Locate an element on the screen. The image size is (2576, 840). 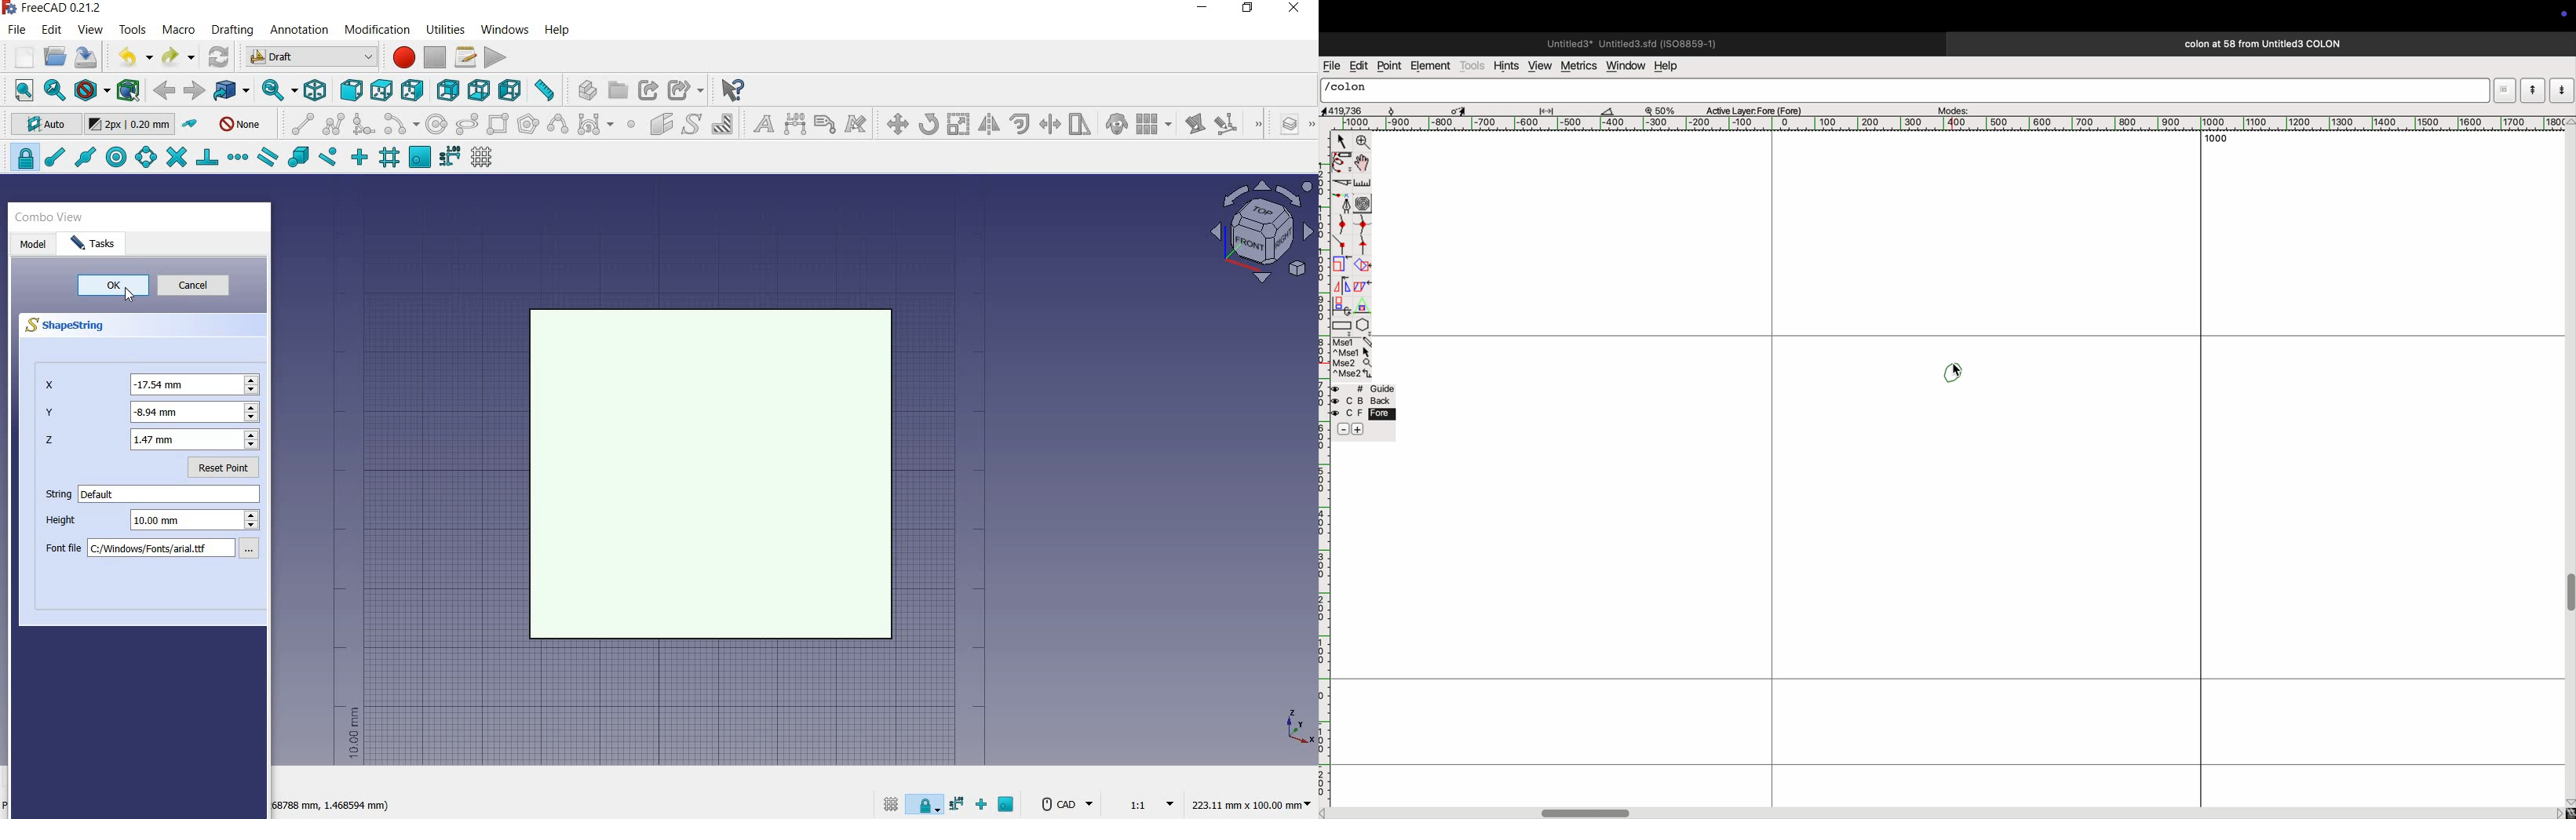
toggler is located at coordinates (1585, 813).